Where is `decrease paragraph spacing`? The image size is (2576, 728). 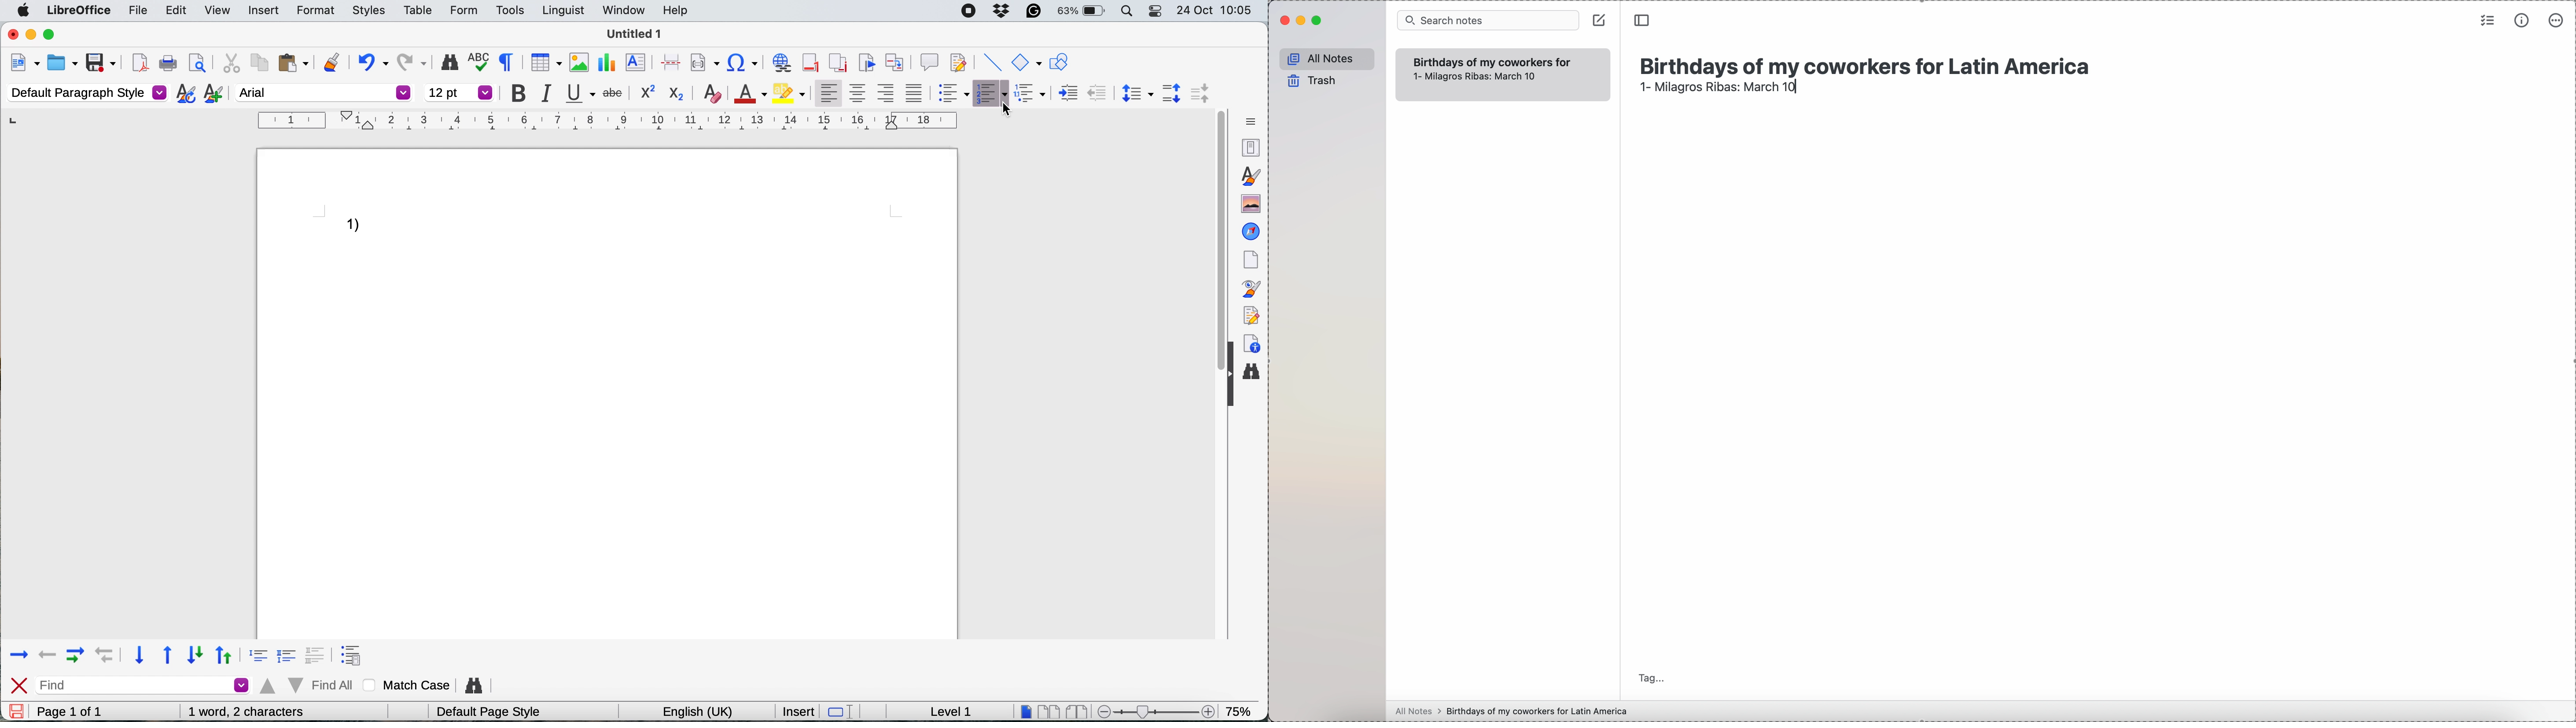
decrease paragraph spacing is located at coordinates (1198, 92).